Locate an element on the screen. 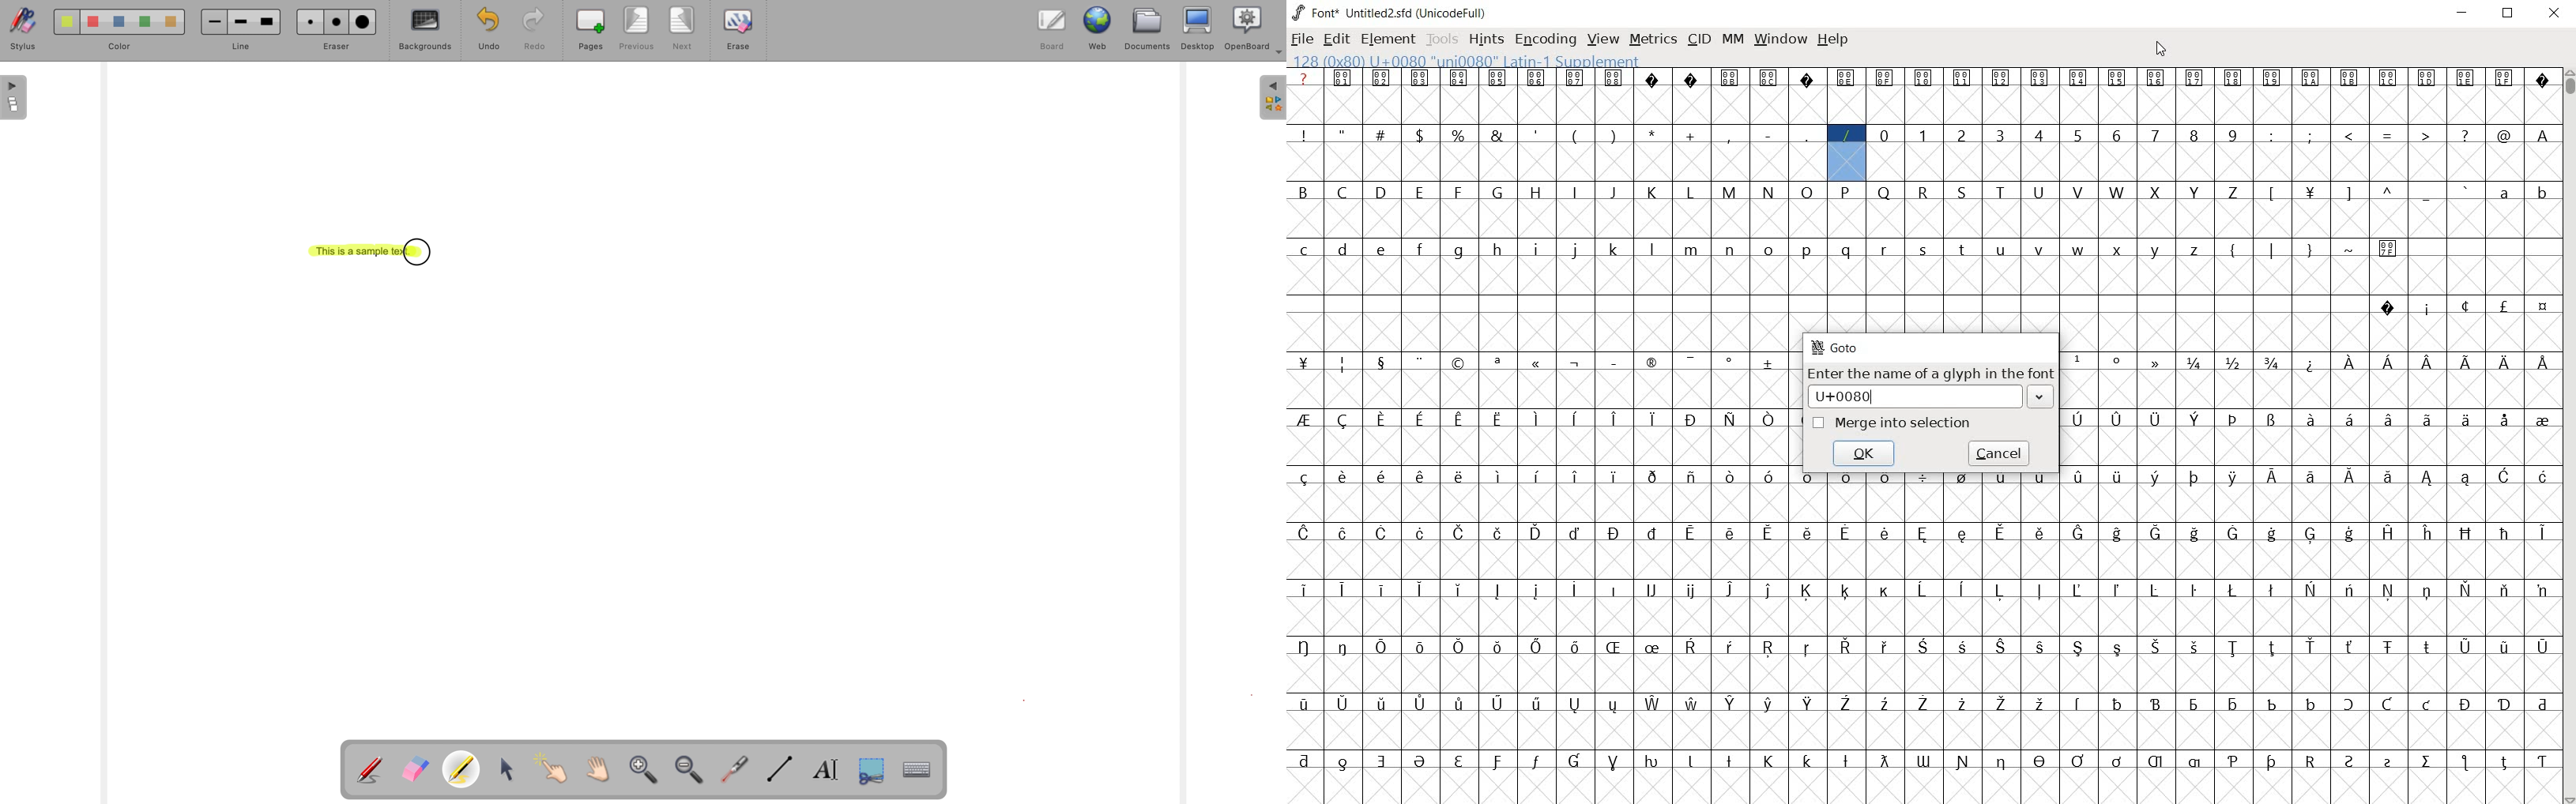  glyph is located at coordinates (1419, 135).